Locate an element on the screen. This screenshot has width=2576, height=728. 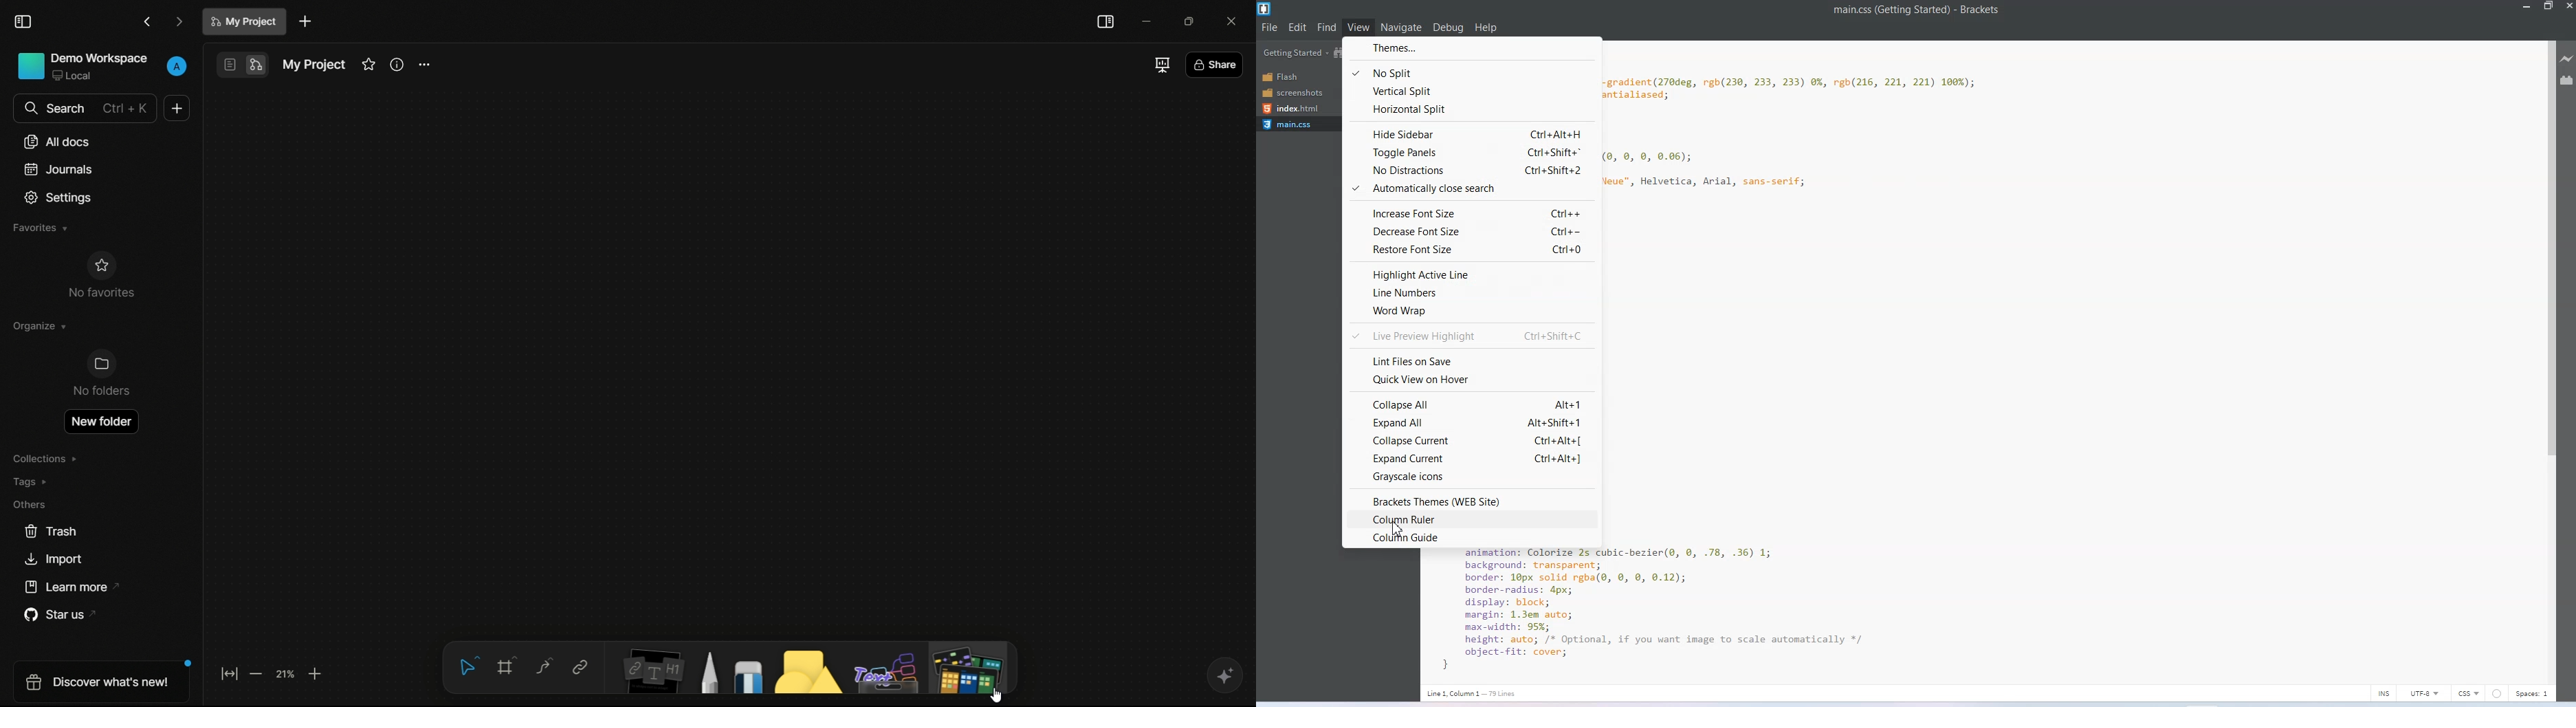
zoom in is located at coordinates (315, 675).